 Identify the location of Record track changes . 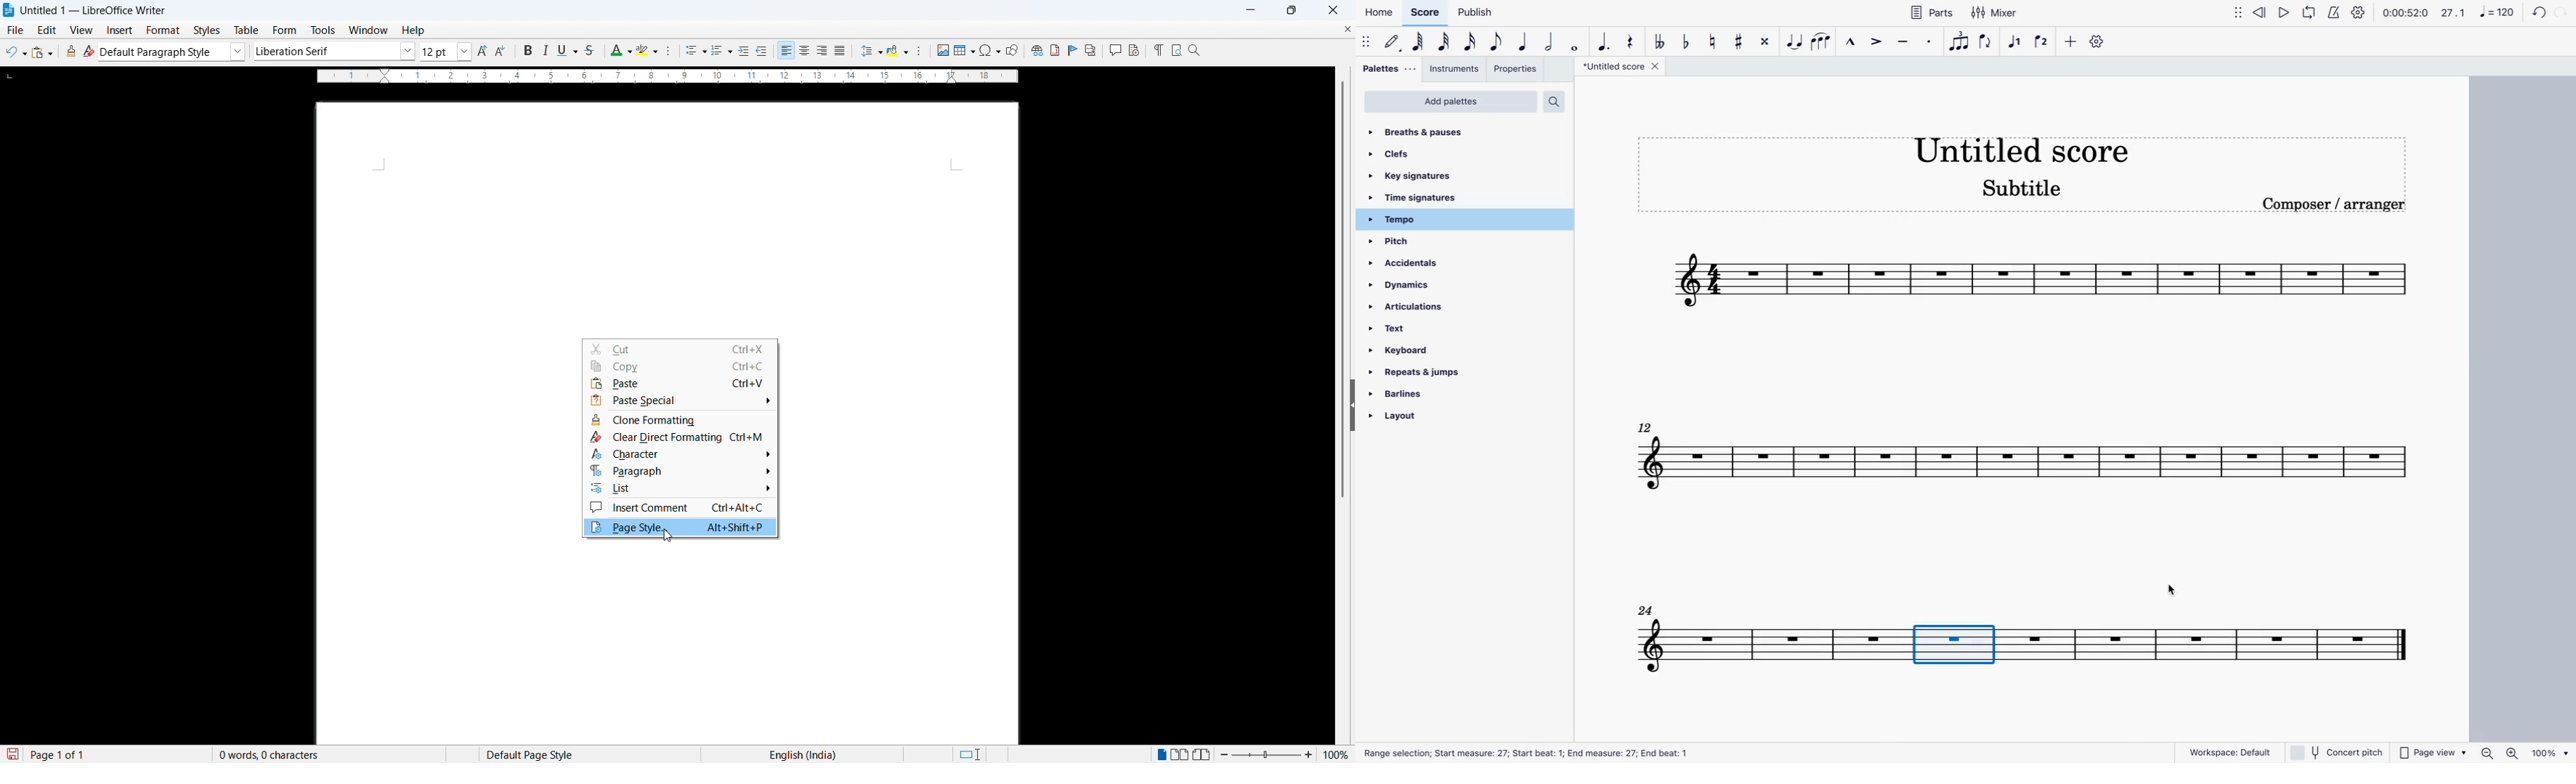
(1134, 50).